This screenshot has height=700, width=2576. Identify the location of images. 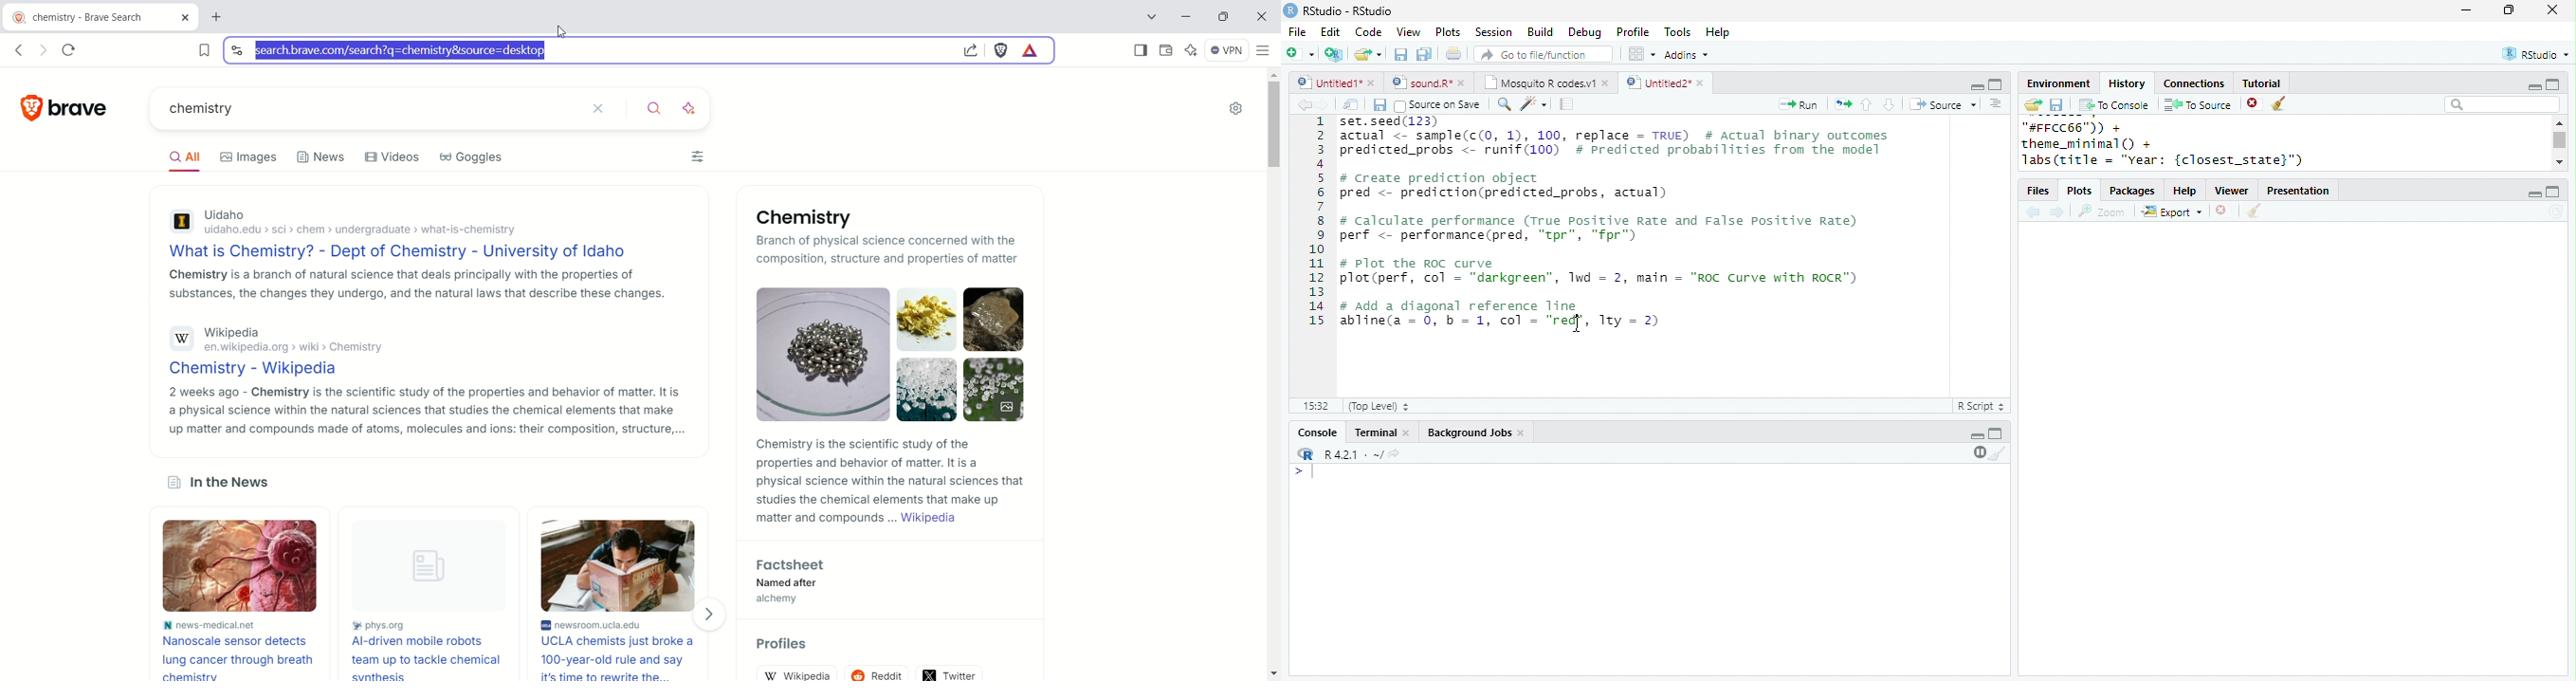
(248, 159).